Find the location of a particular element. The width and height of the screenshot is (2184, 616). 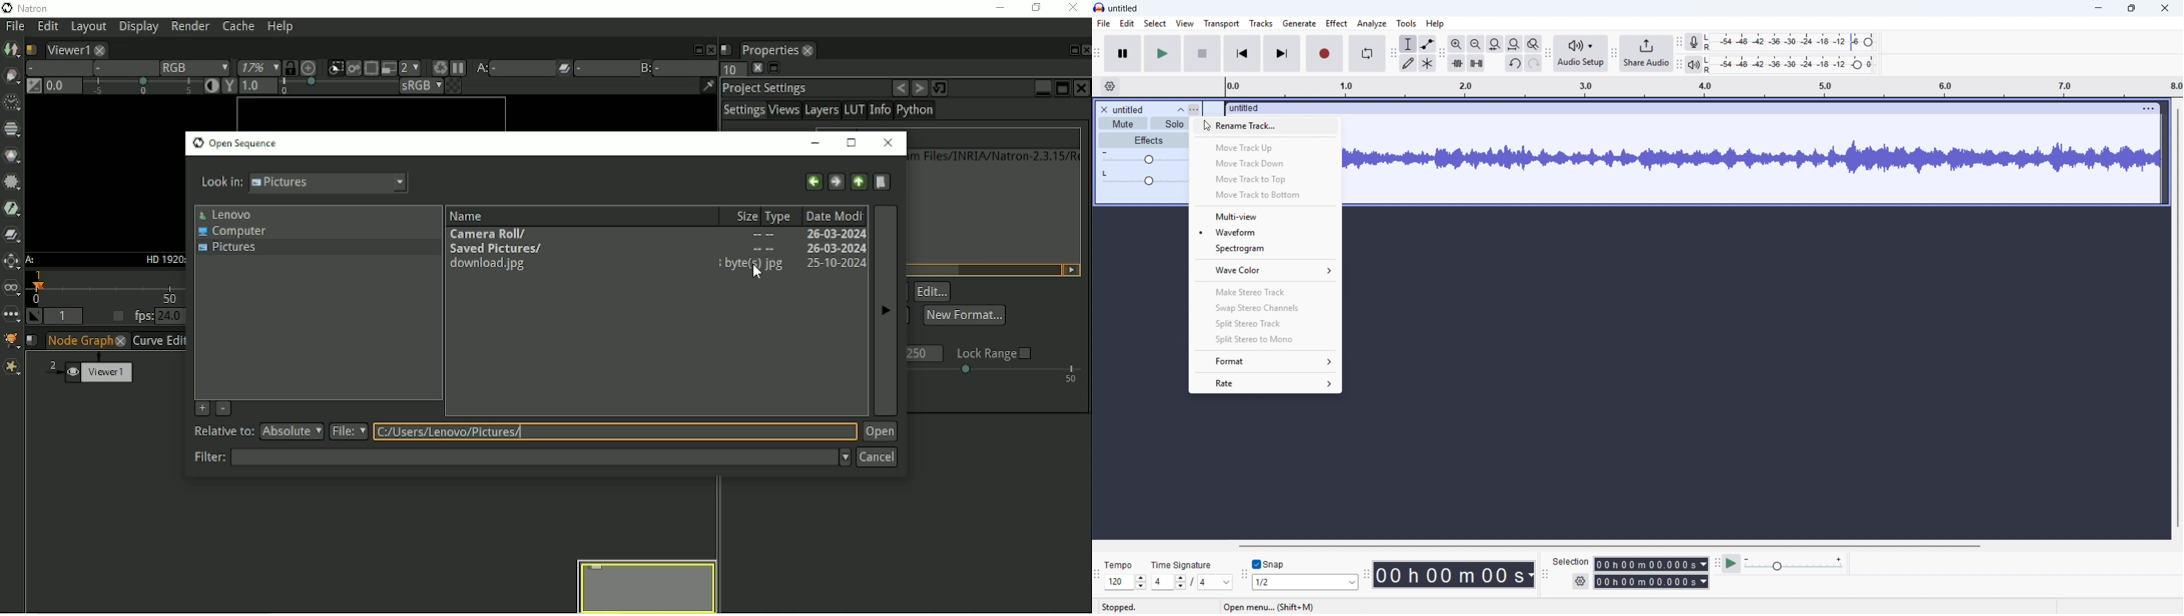

Tools toolbar  is located at coordinates (1392, 53).